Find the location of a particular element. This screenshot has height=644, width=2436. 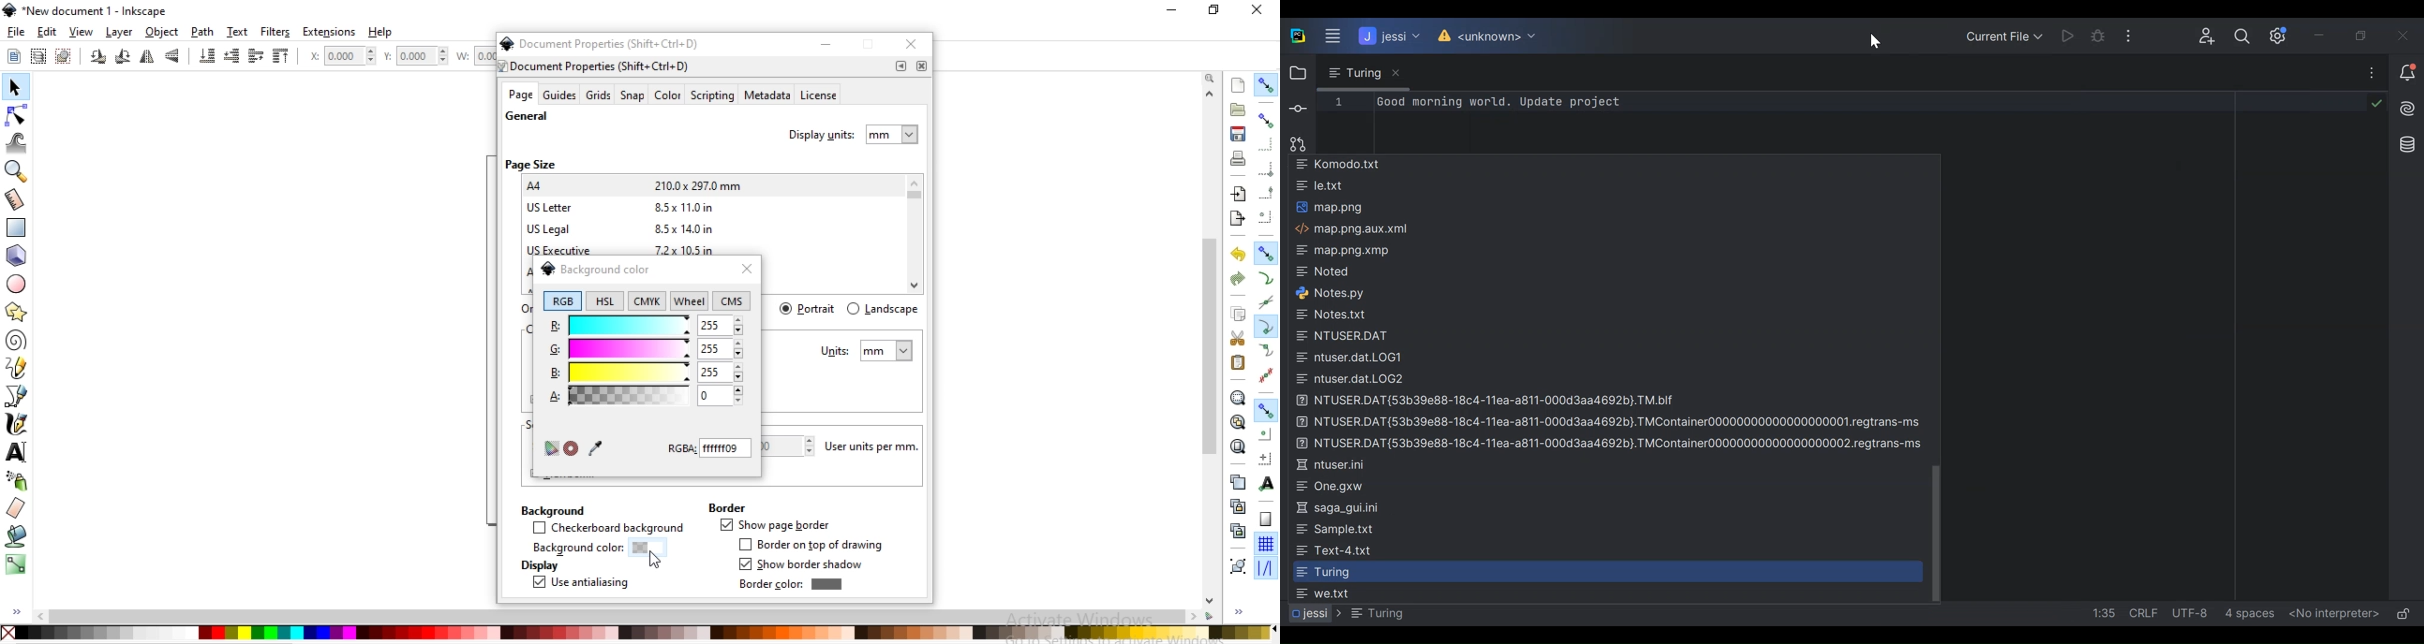

cut is located at coordinates (1238, 337).